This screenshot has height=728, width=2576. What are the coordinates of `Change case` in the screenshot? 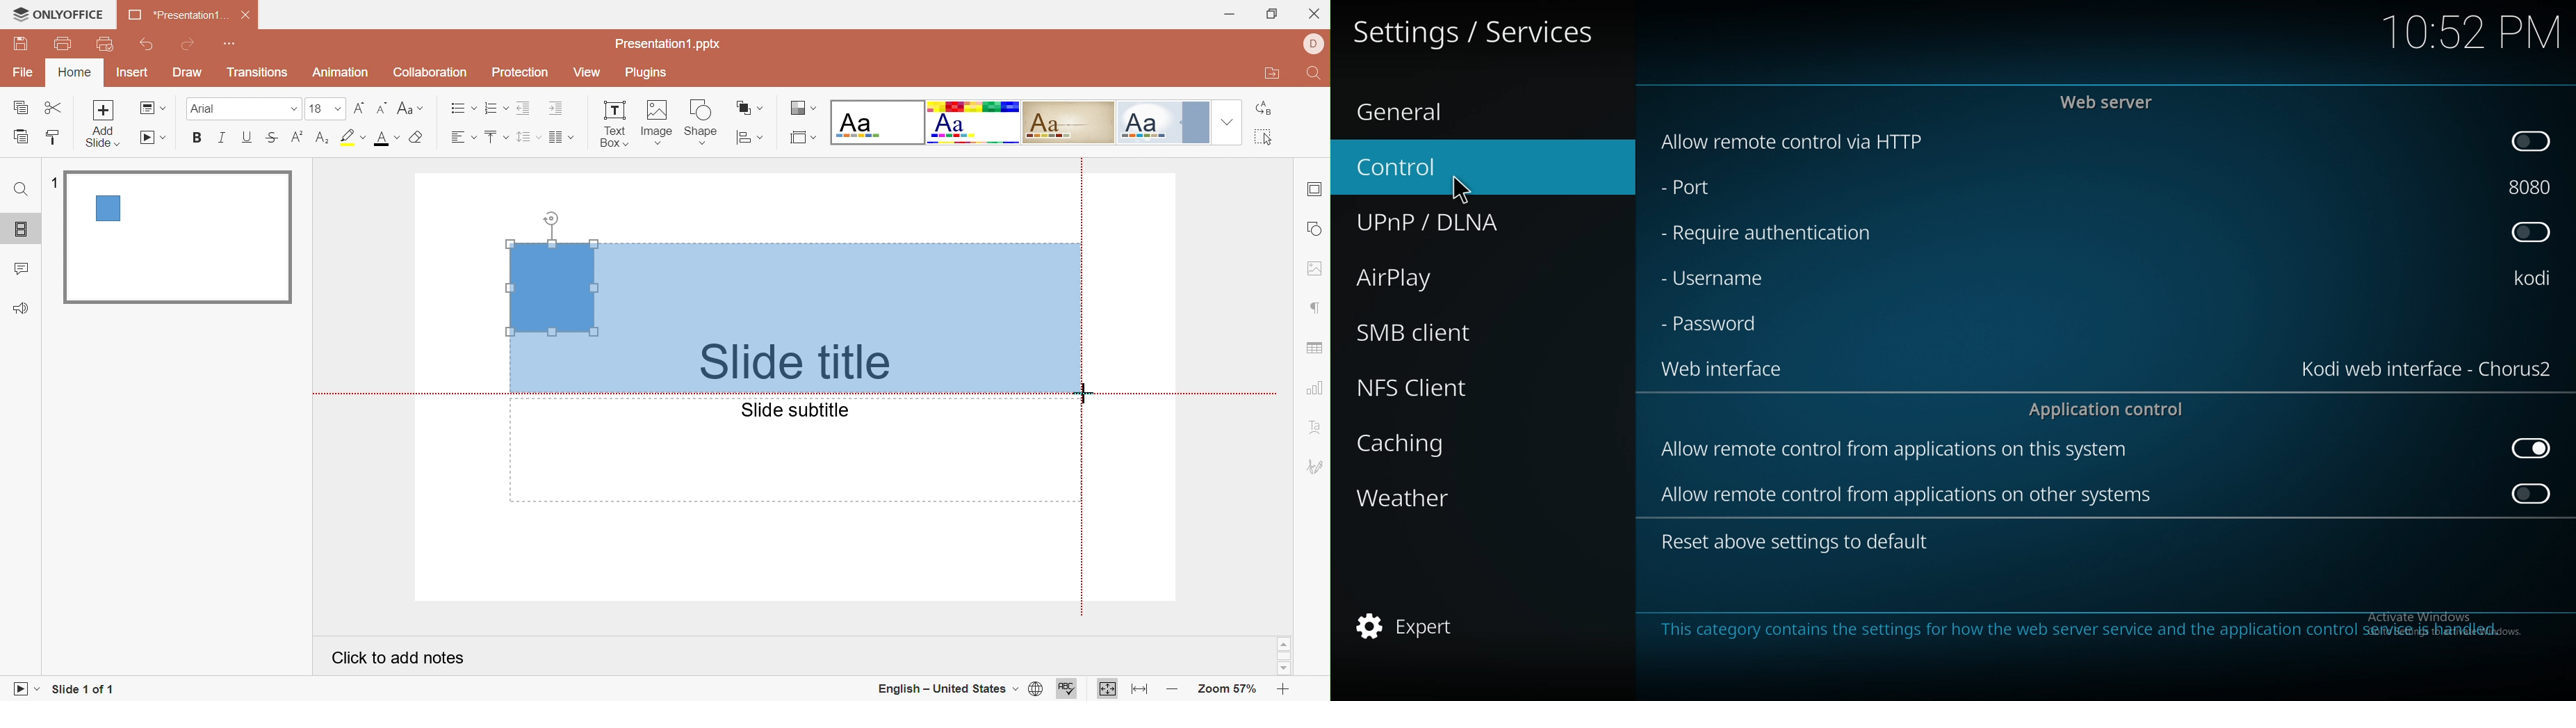 It's located at (409, 108).